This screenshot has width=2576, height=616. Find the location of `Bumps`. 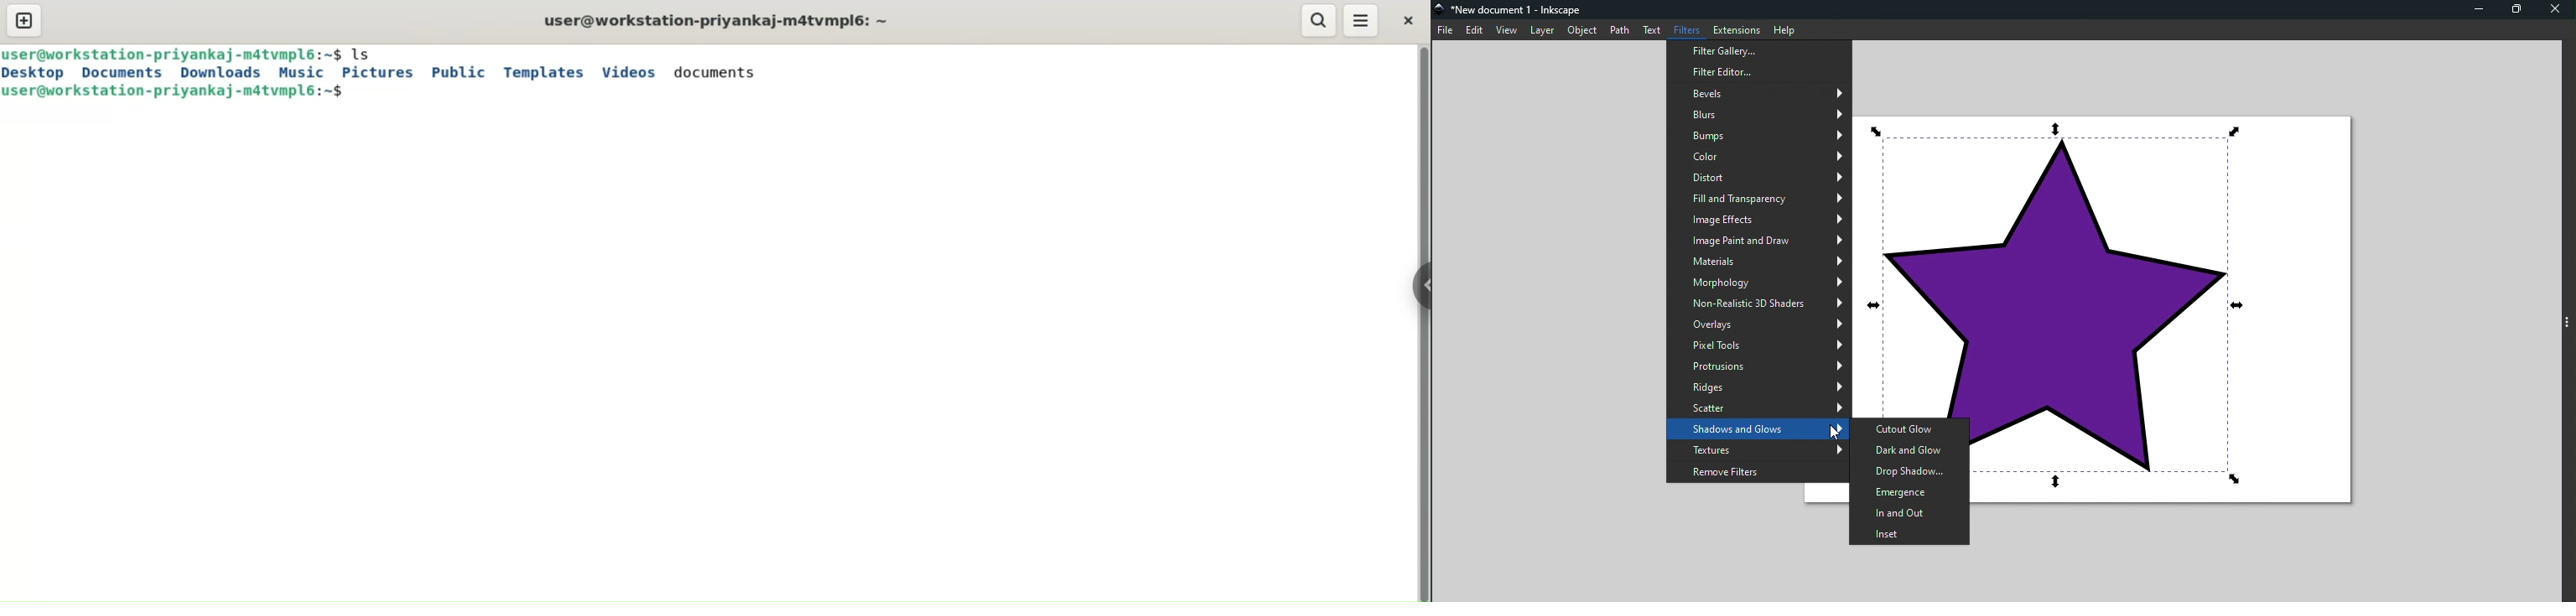

Bumps is located at coordinates (1757, 138).